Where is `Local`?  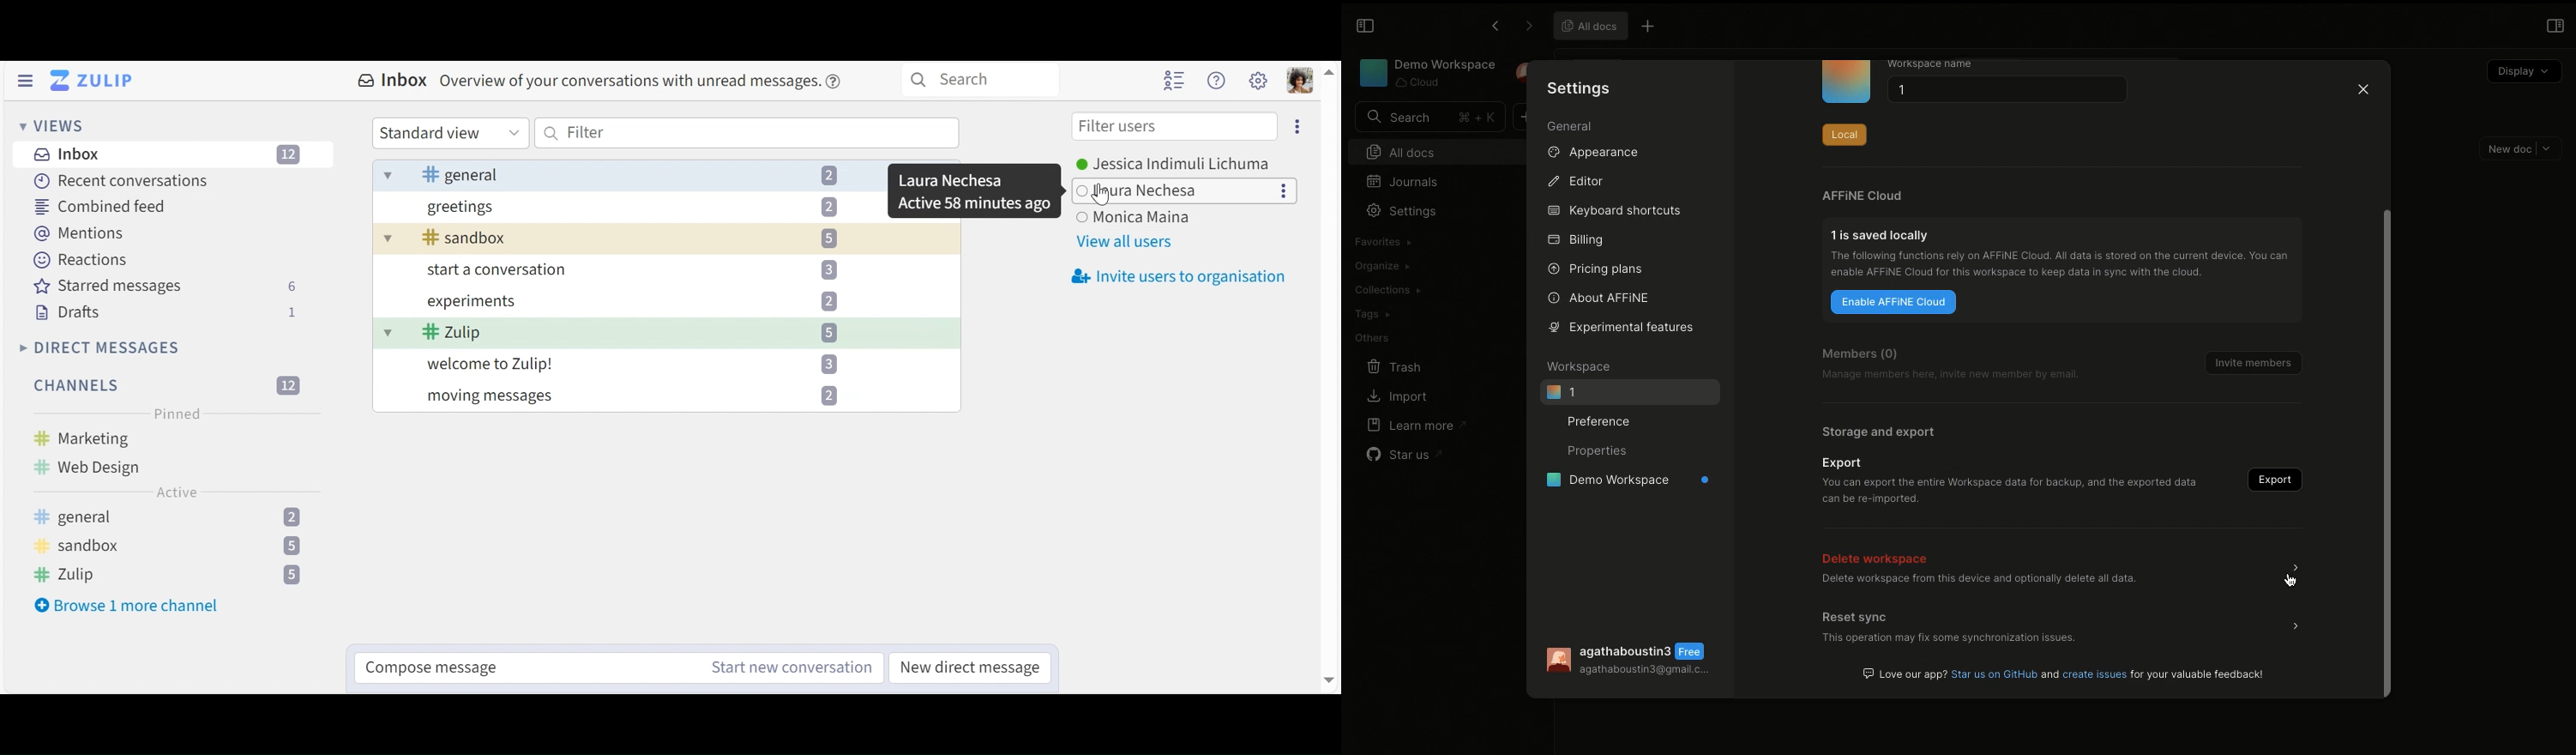 Local is located at coordinates (1844, 131).